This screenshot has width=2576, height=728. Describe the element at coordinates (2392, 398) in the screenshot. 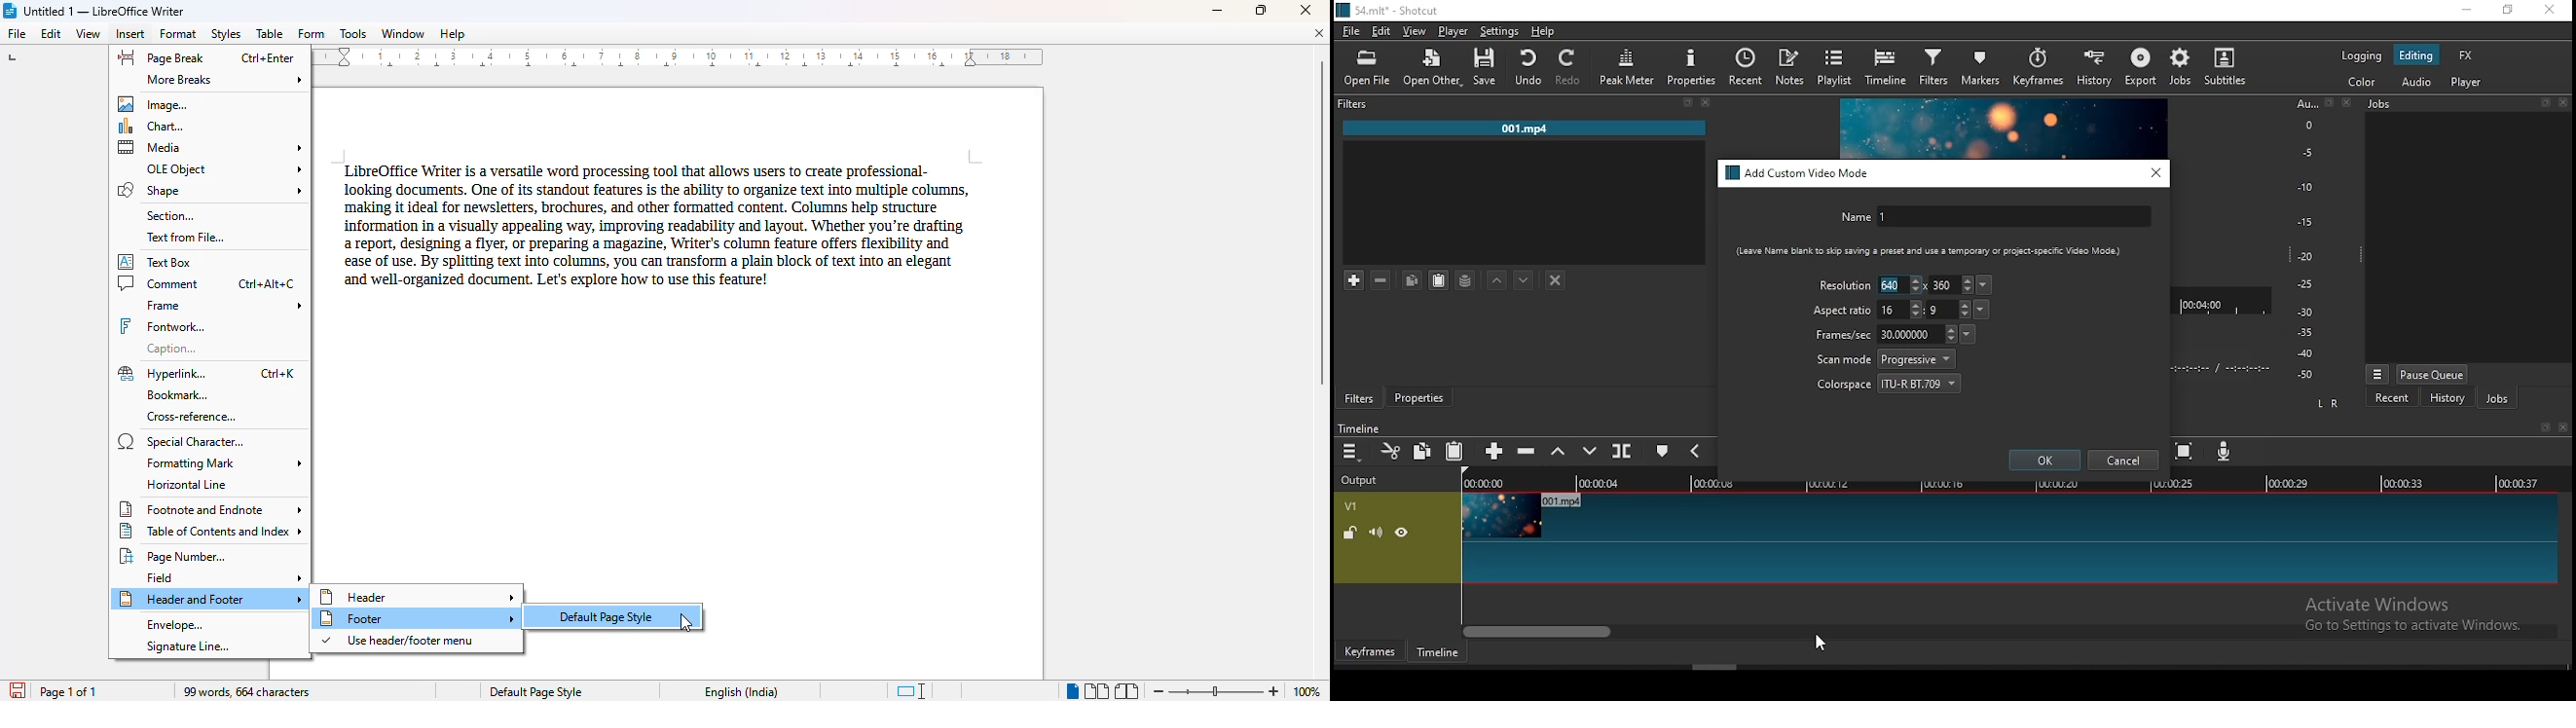

I see `recent` at that location.